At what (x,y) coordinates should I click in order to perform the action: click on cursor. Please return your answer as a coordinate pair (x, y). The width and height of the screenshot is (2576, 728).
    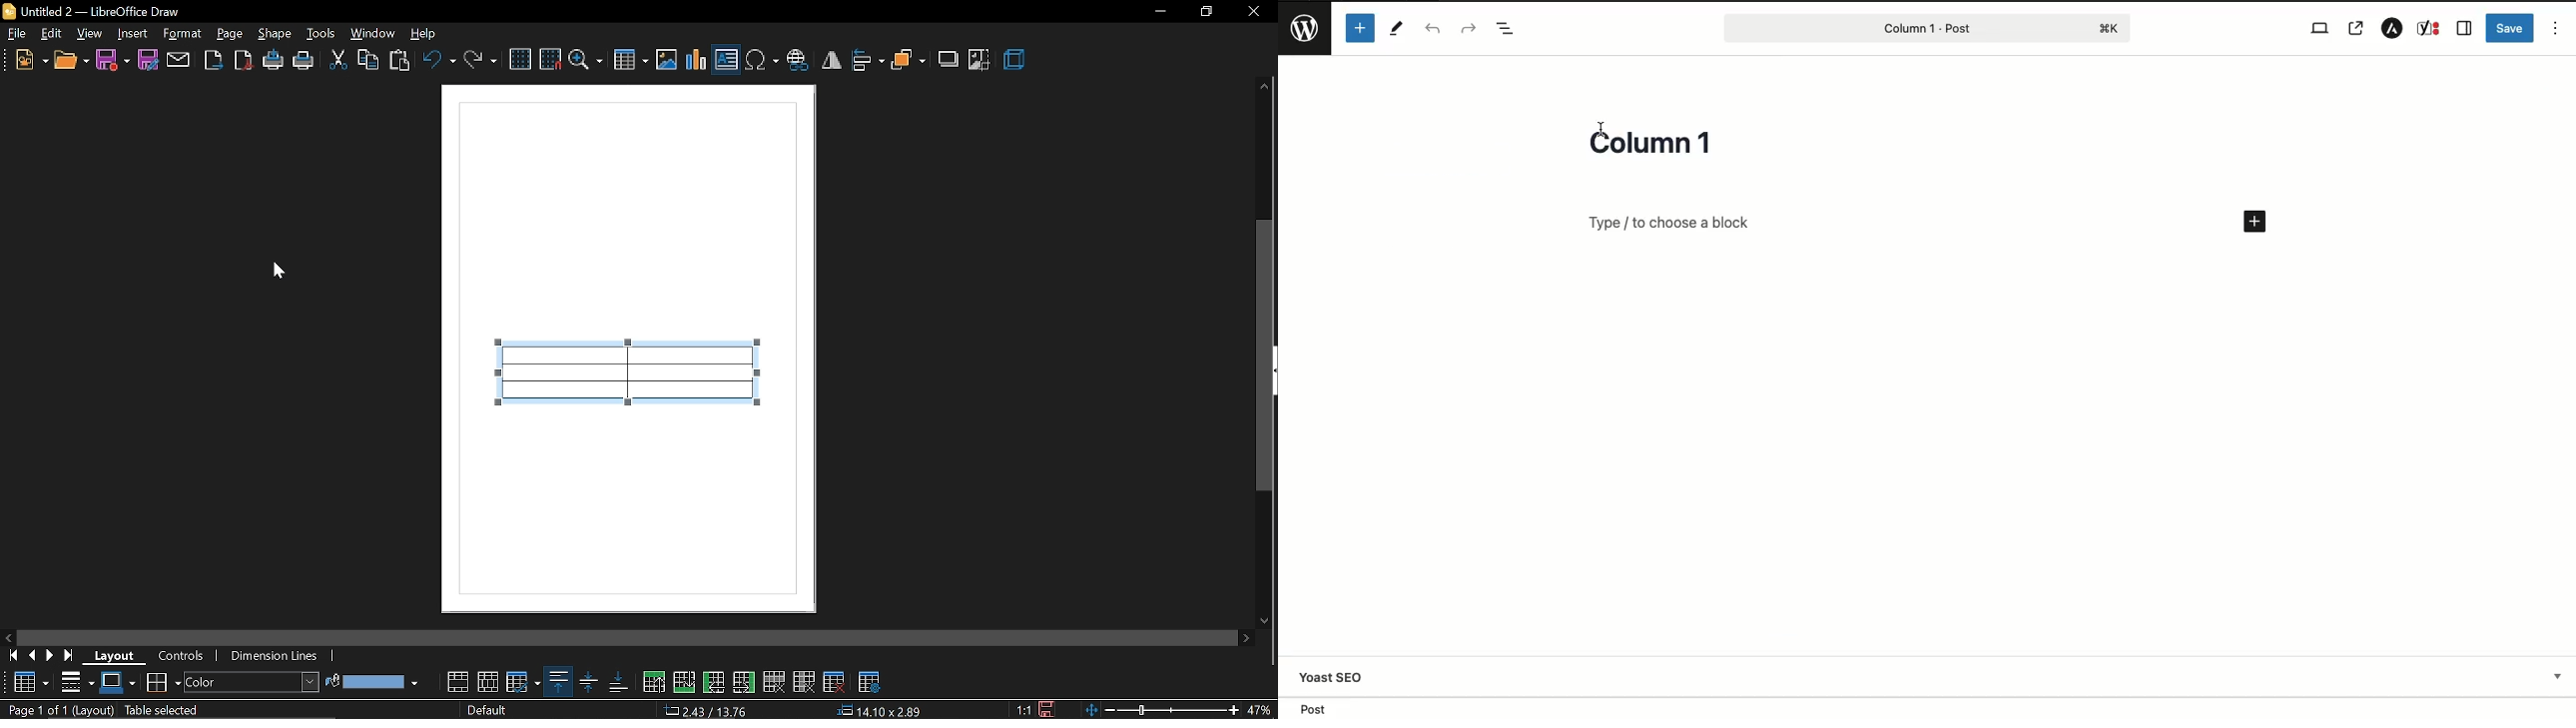
    Looking at the image, I should click on (280, 269).